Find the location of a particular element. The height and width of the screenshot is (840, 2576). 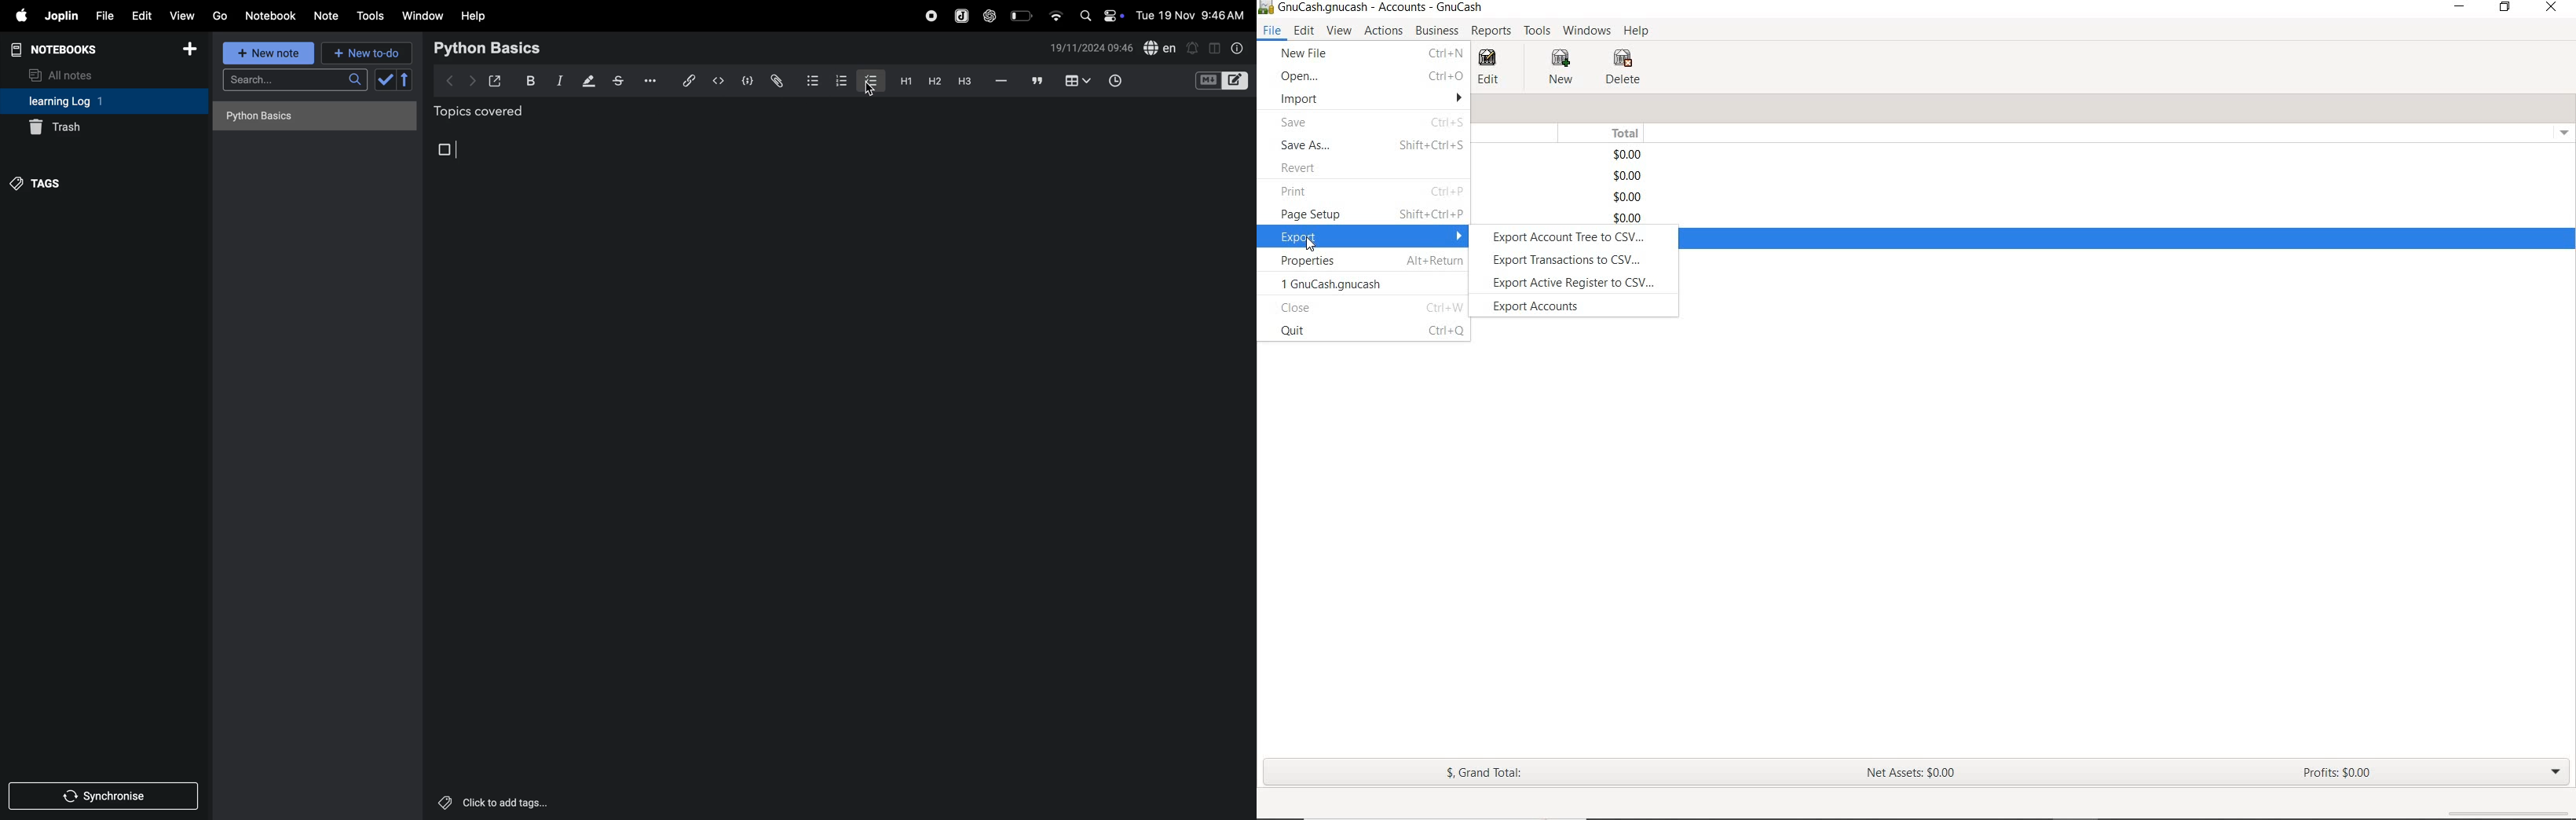

strike through is located at coordinates (619, 81).